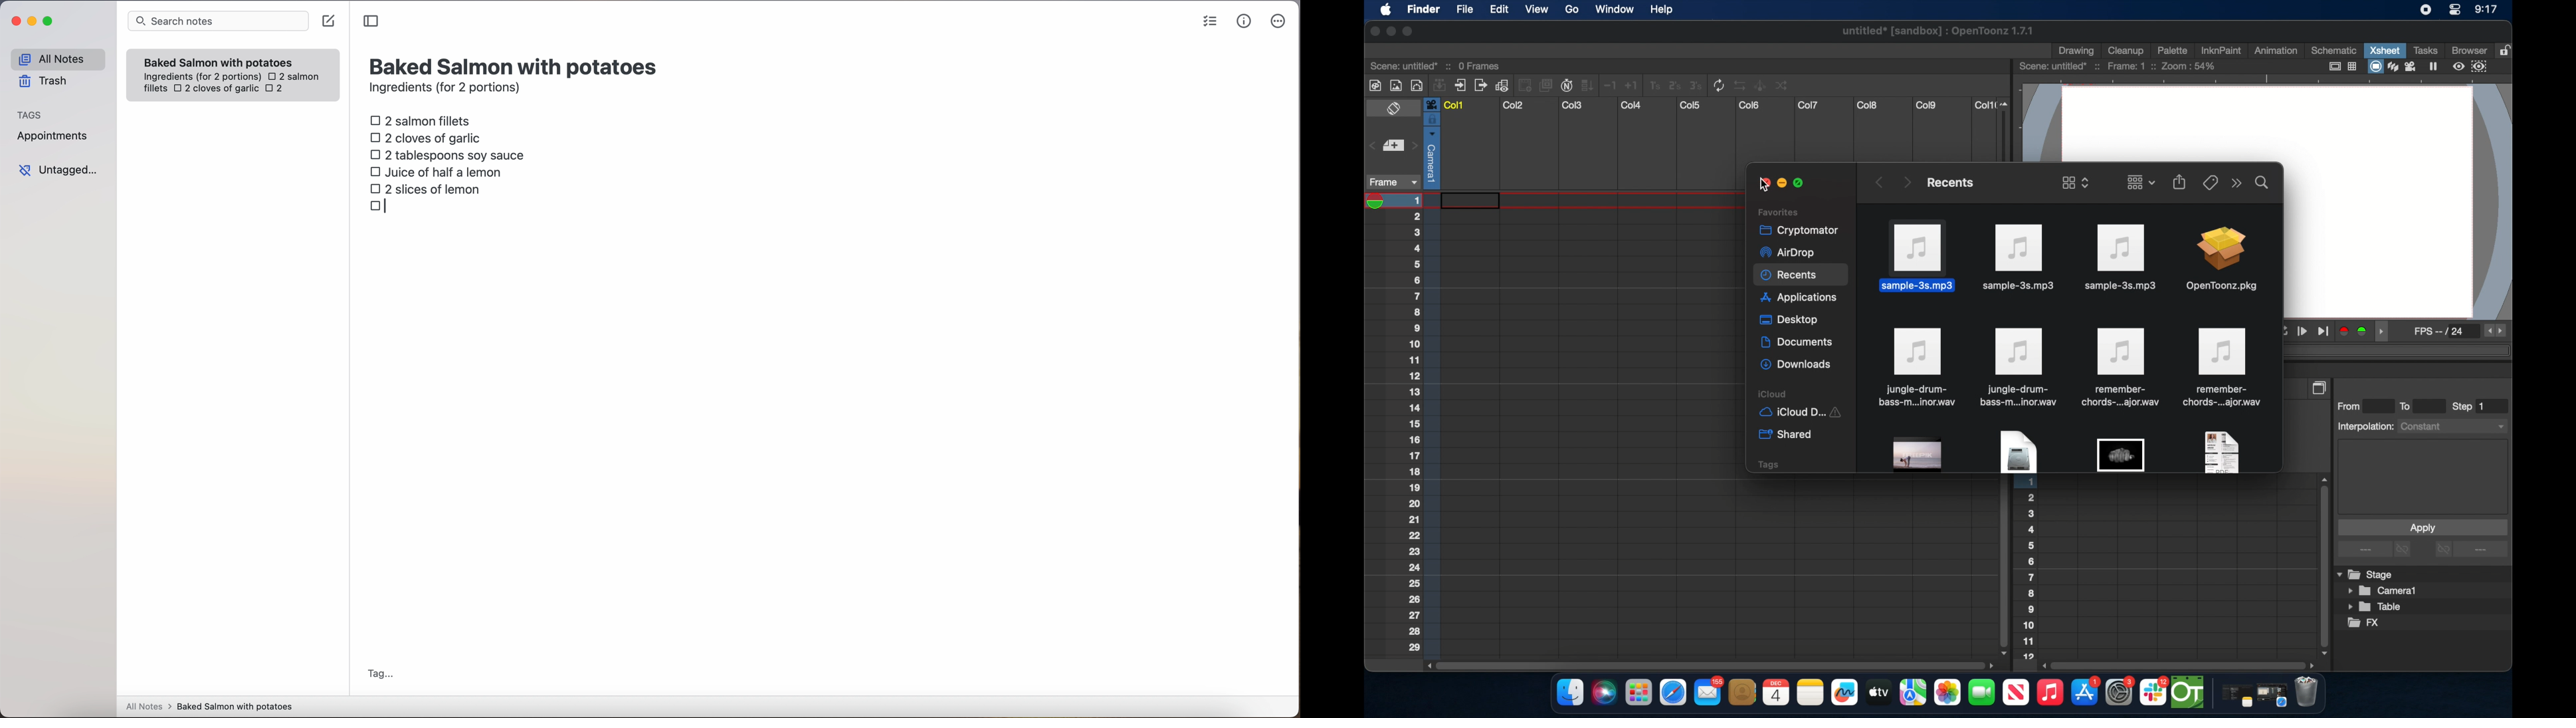 The width and height of the screenshot is (2576, 728). I want to click on maximize, so click(1801, 183).